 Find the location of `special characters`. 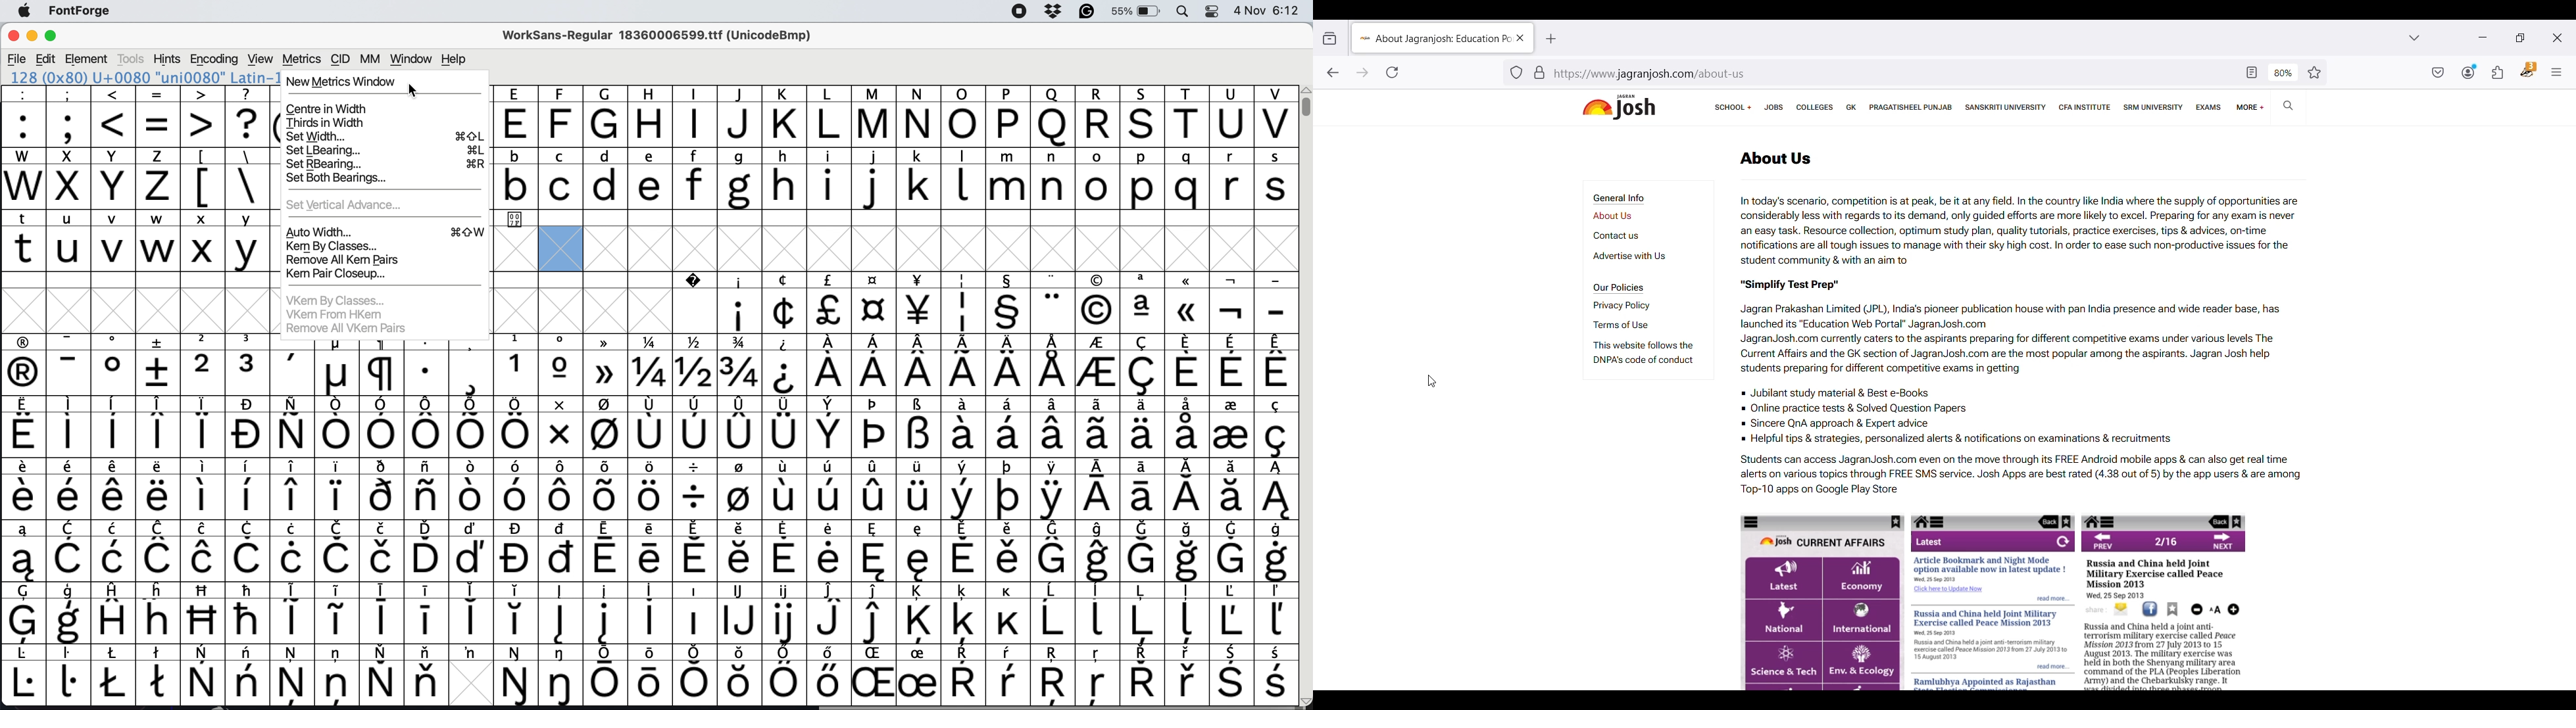

special characters is located at coordinates (648, 341).